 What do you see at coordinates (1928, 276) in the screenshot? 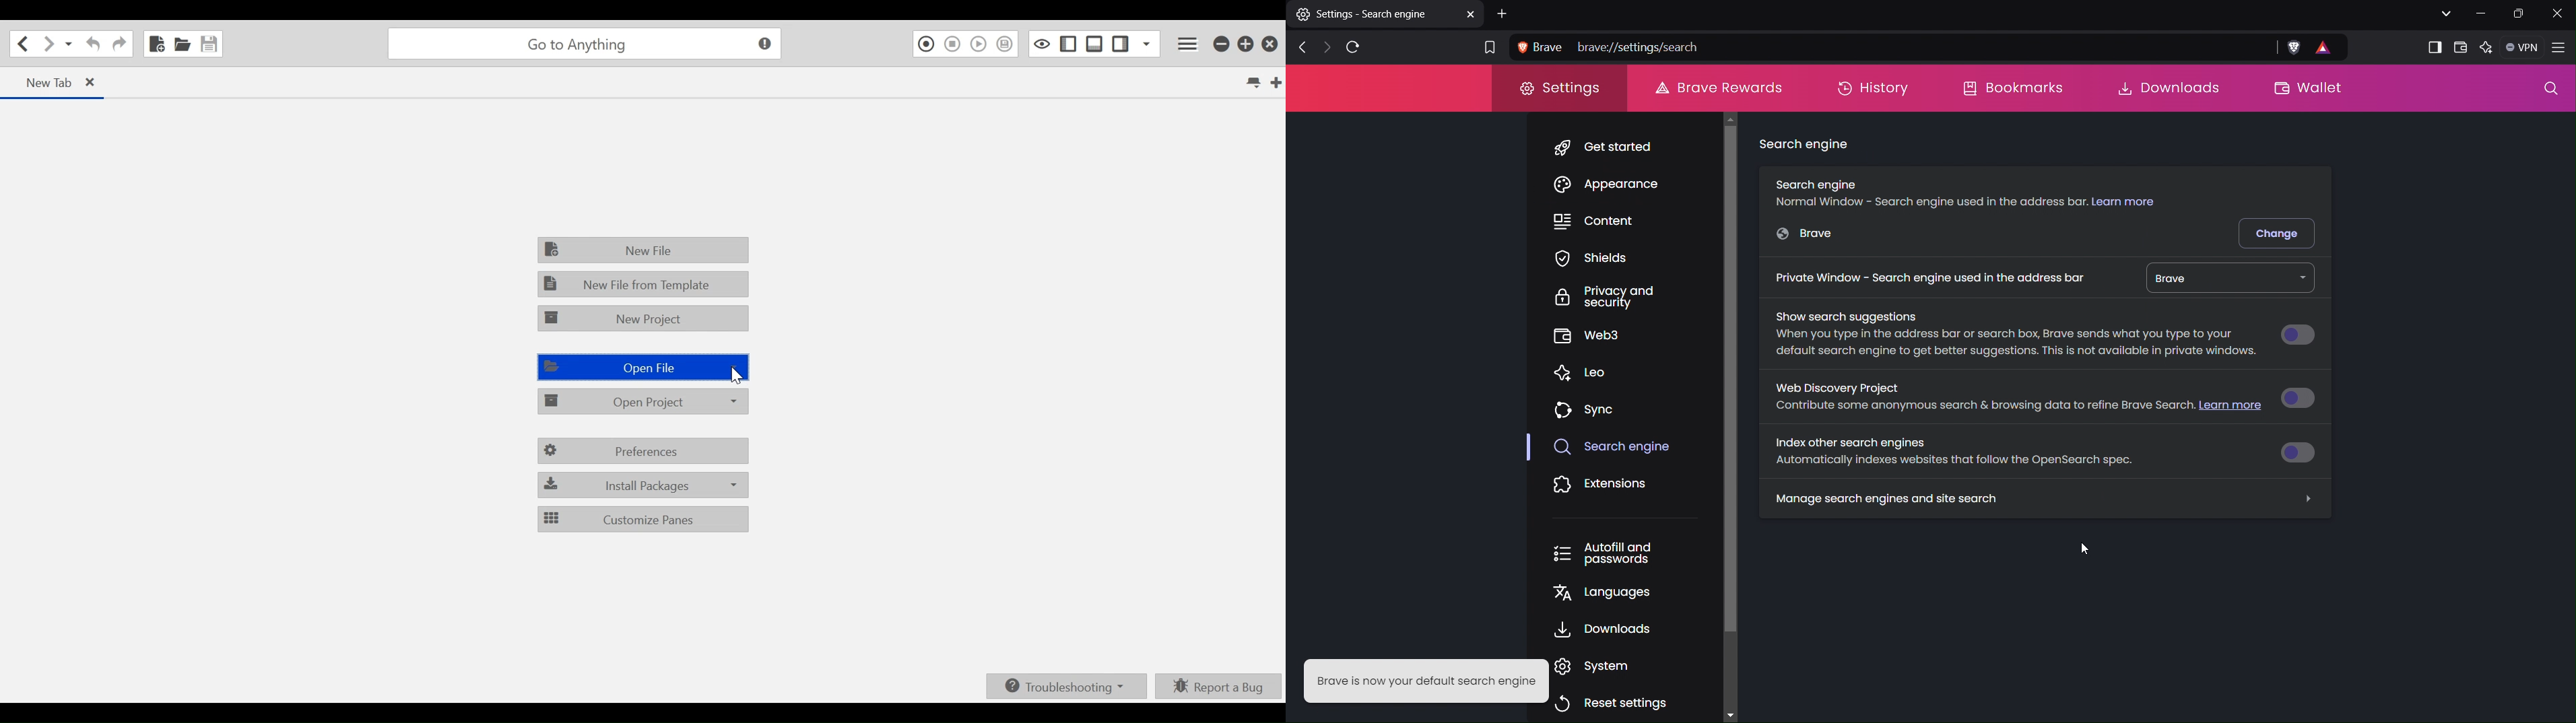
I see `Private Window - Search engine used in address bar` at bounding box center [1928, 276].